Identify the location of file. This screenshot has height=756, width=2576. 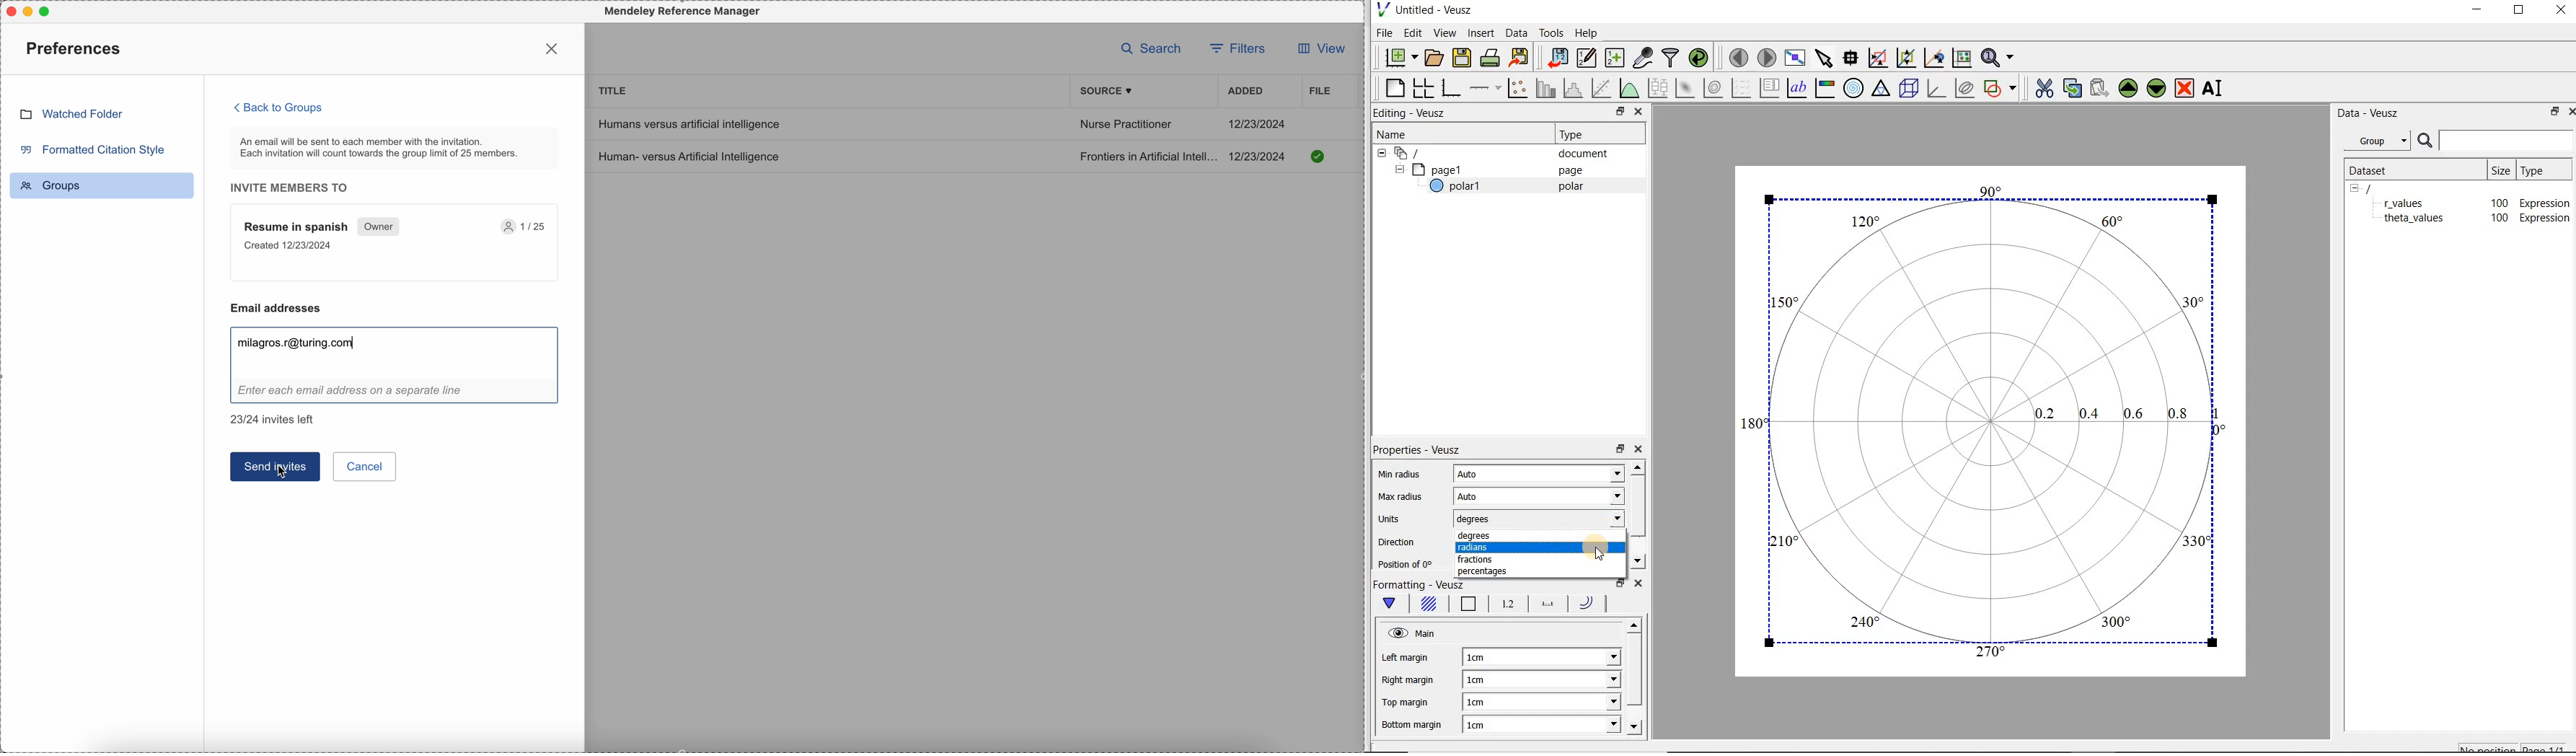
(1319, 91).